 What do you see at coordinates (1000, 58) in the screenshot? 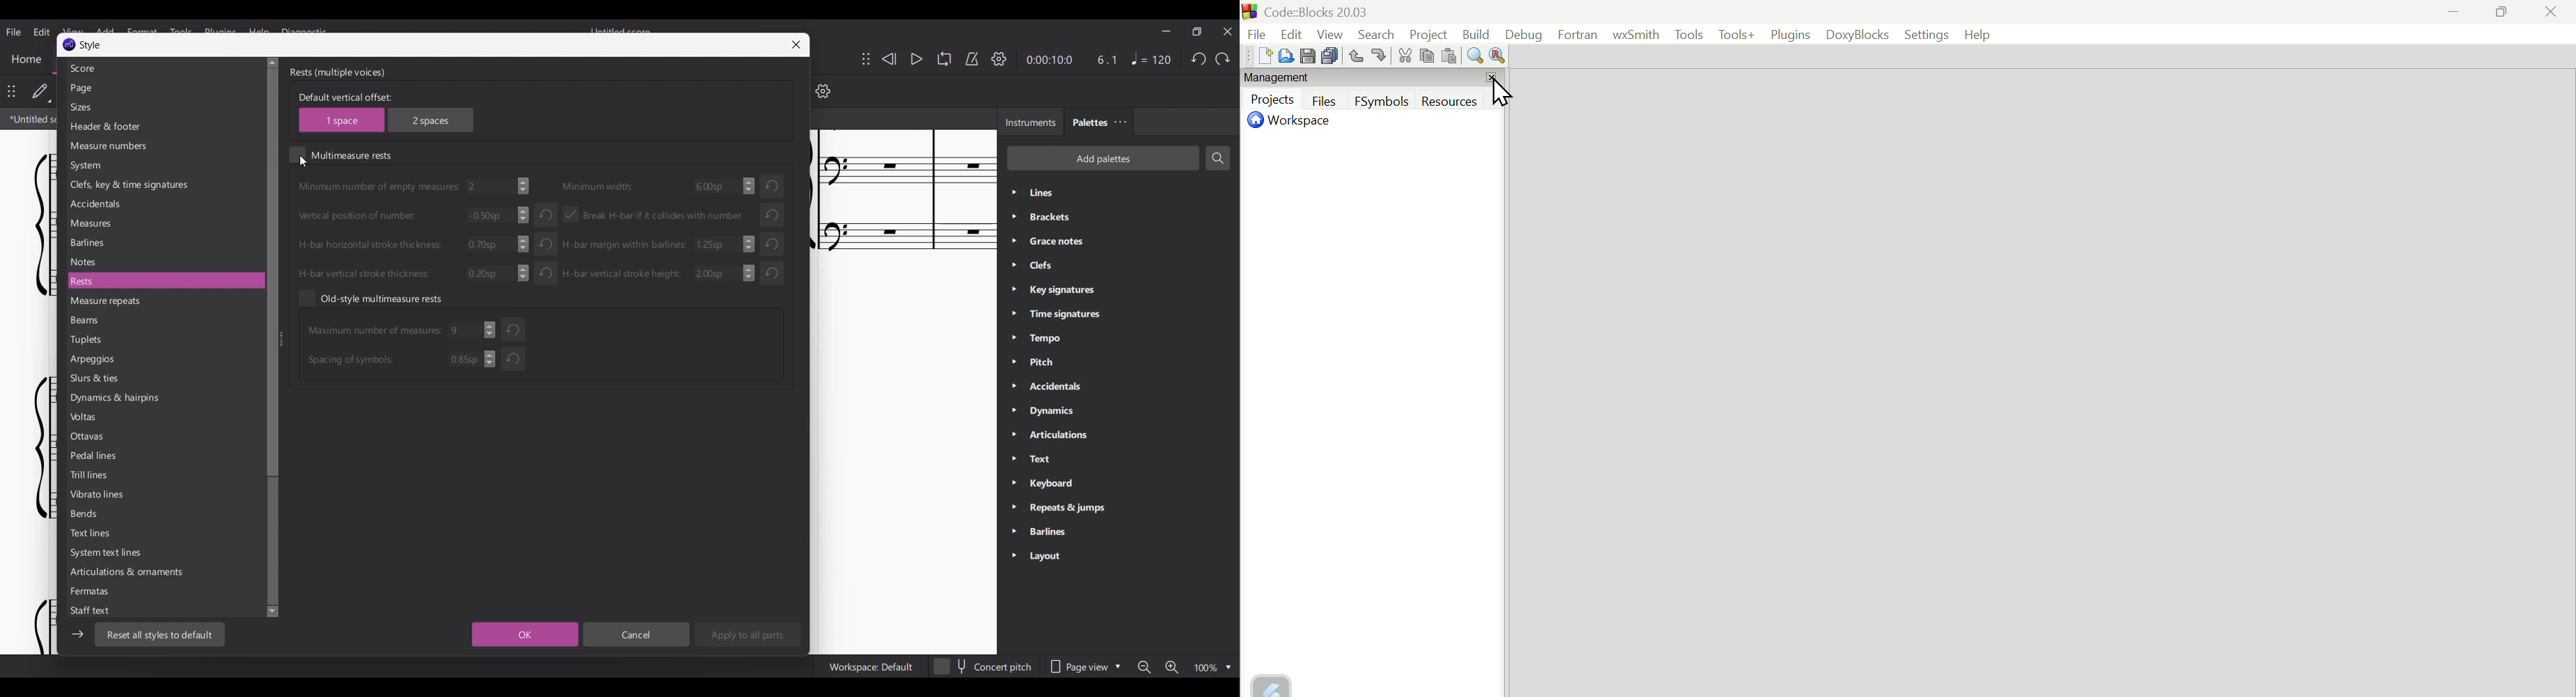
I see `Playback settings` at bounding box center [1000, 58].